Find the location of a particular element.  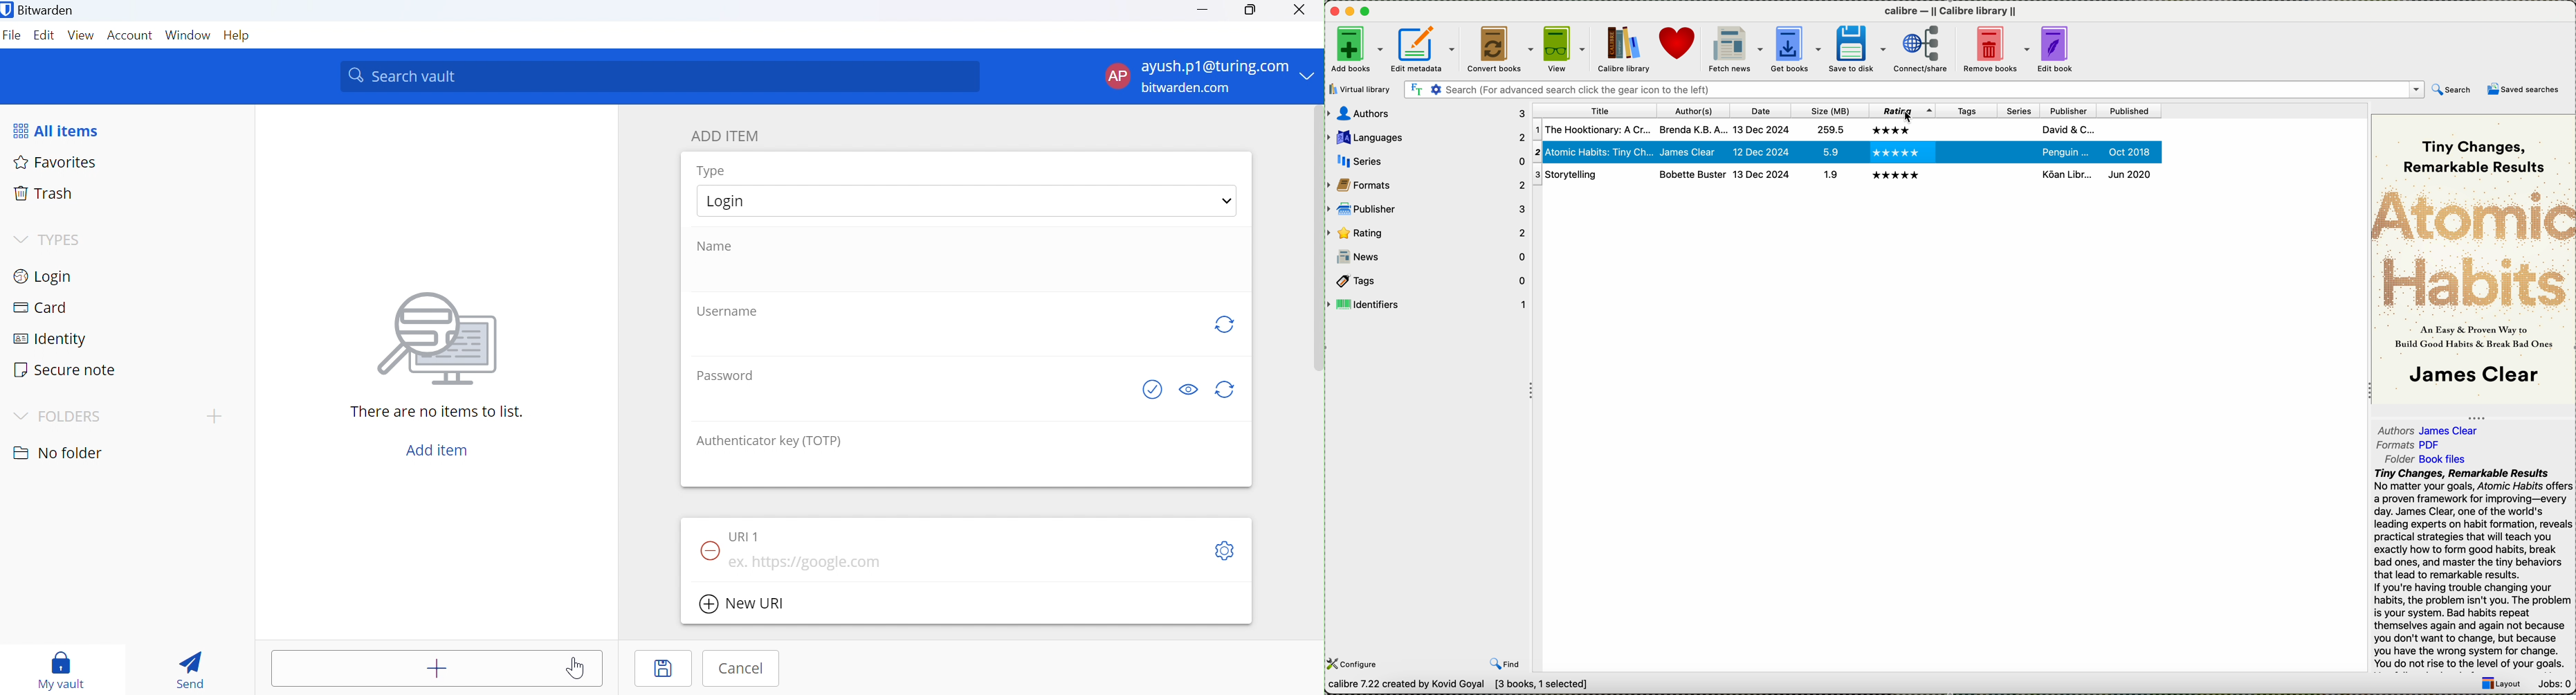

news is located at coordinates (1428, 257).